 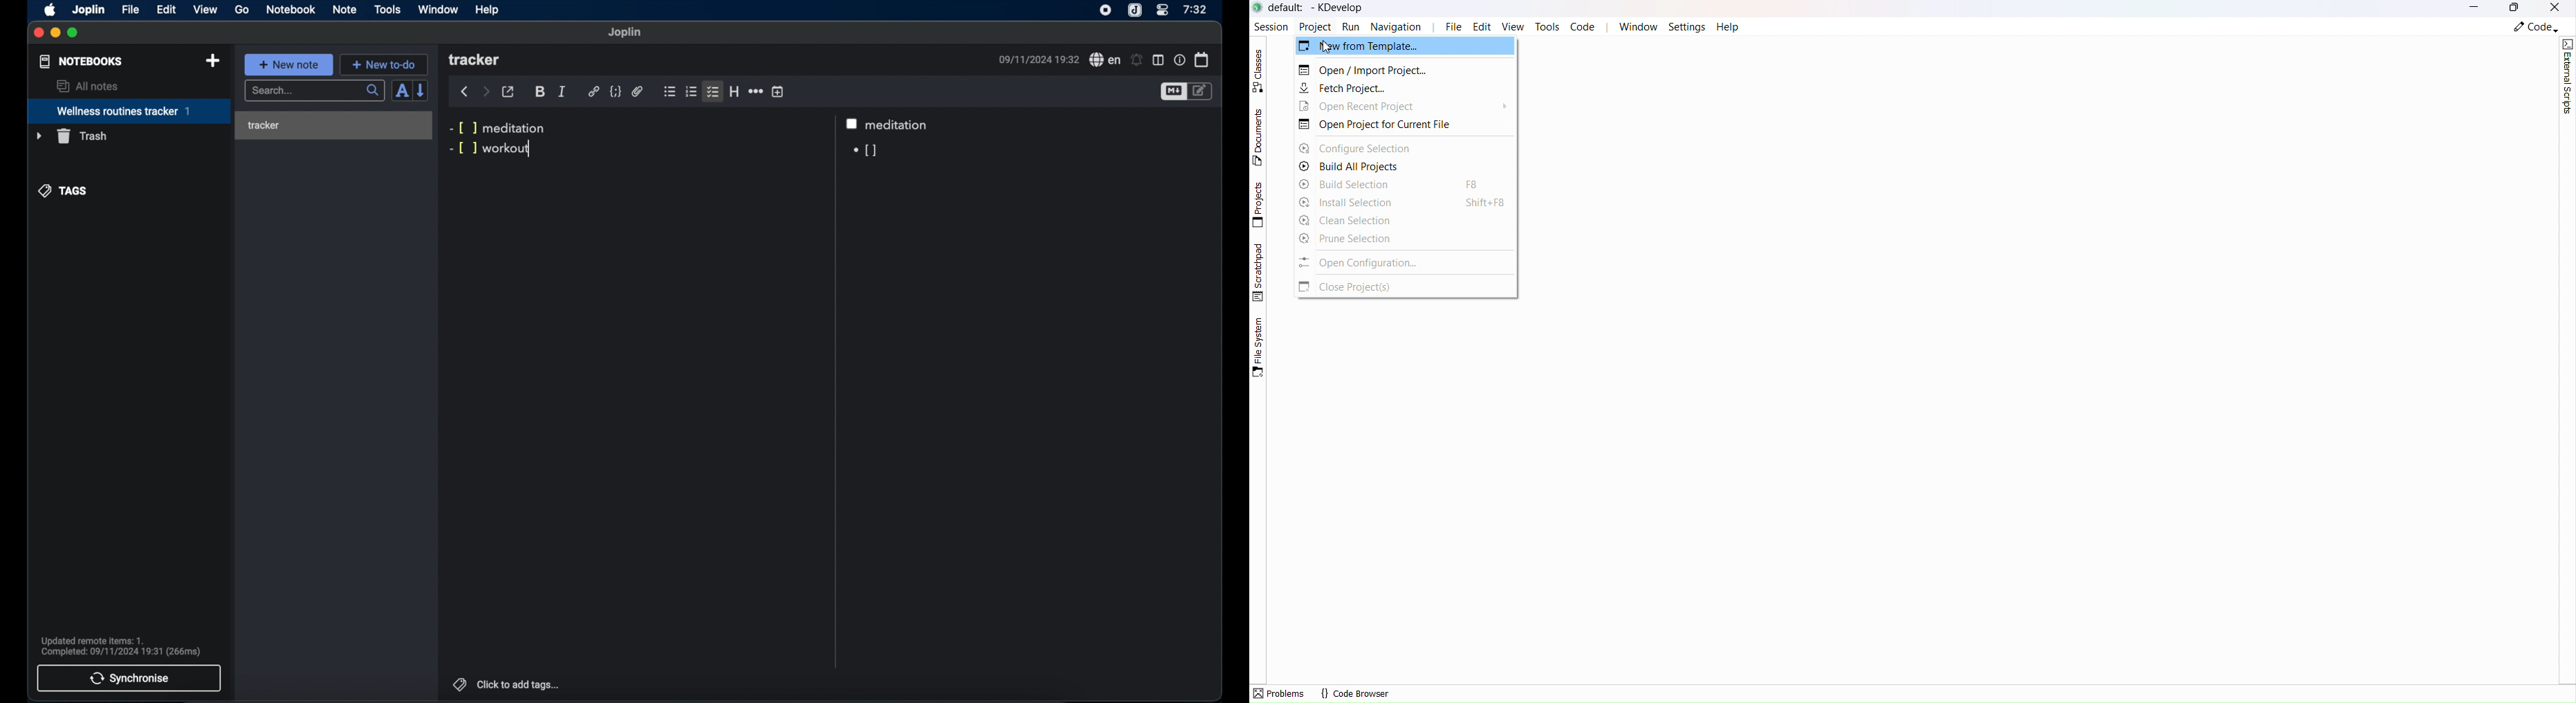 I want to click on tags, so click(x=63, y=191).